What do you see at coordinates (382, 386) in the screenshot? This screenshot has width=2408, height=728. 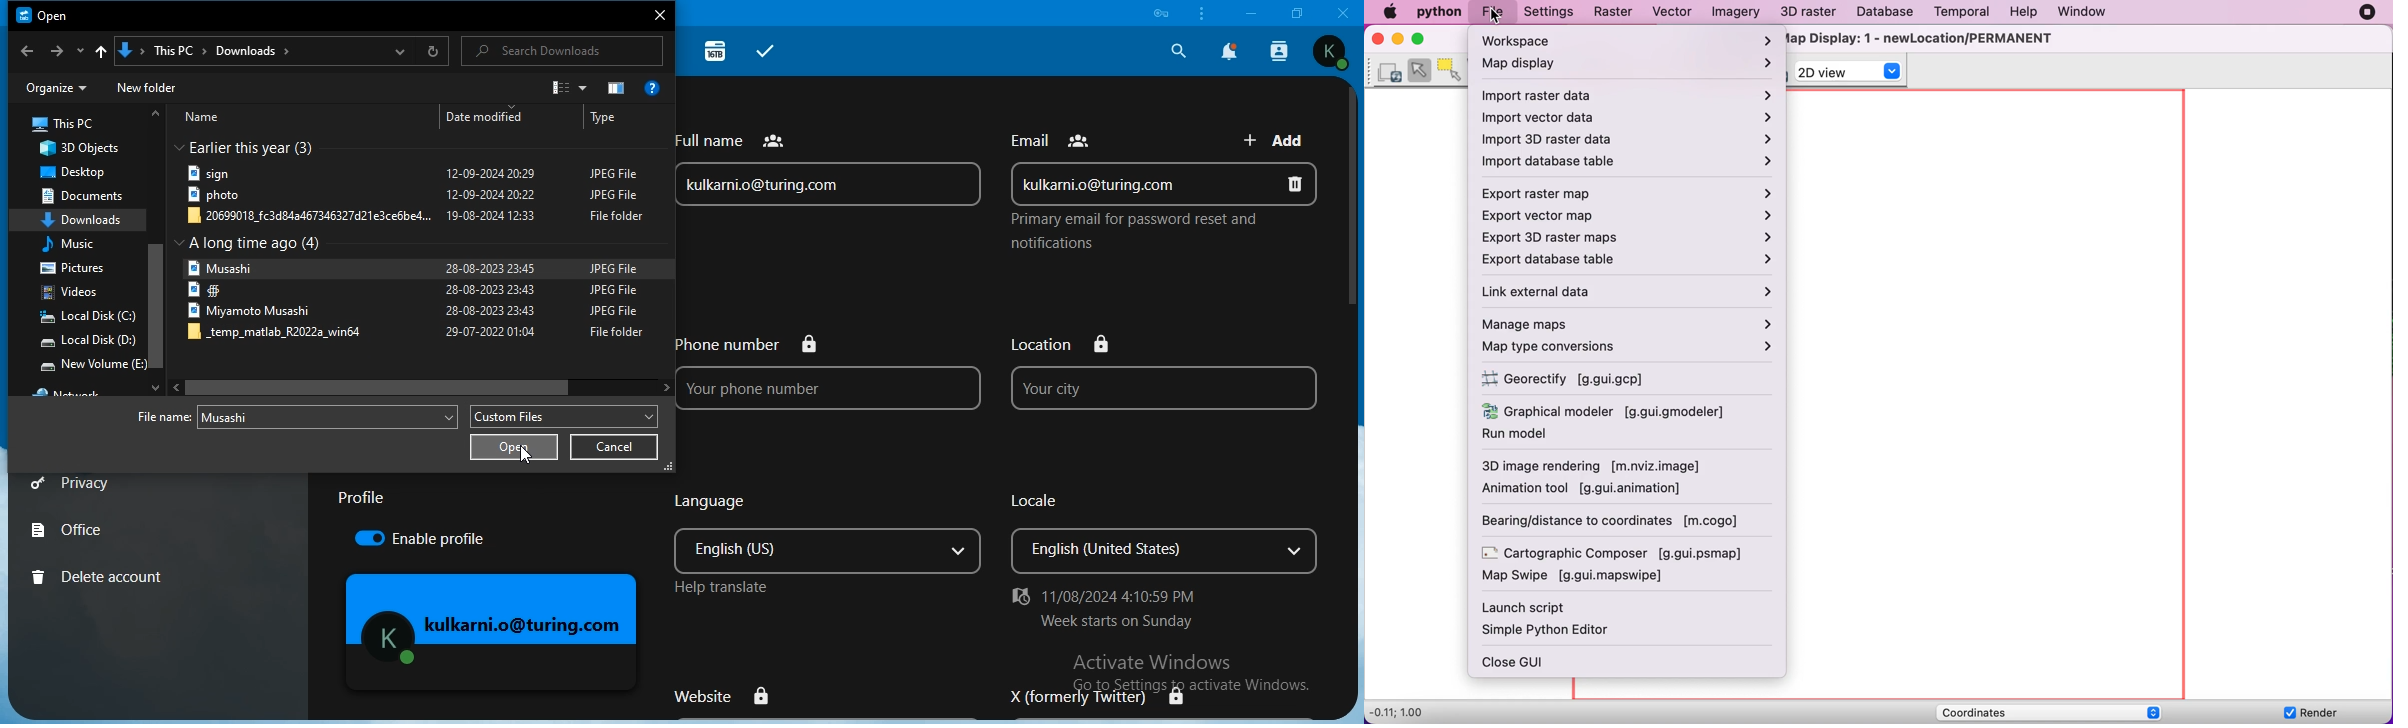 I see `Cursor` at bounding box center [382, 386].